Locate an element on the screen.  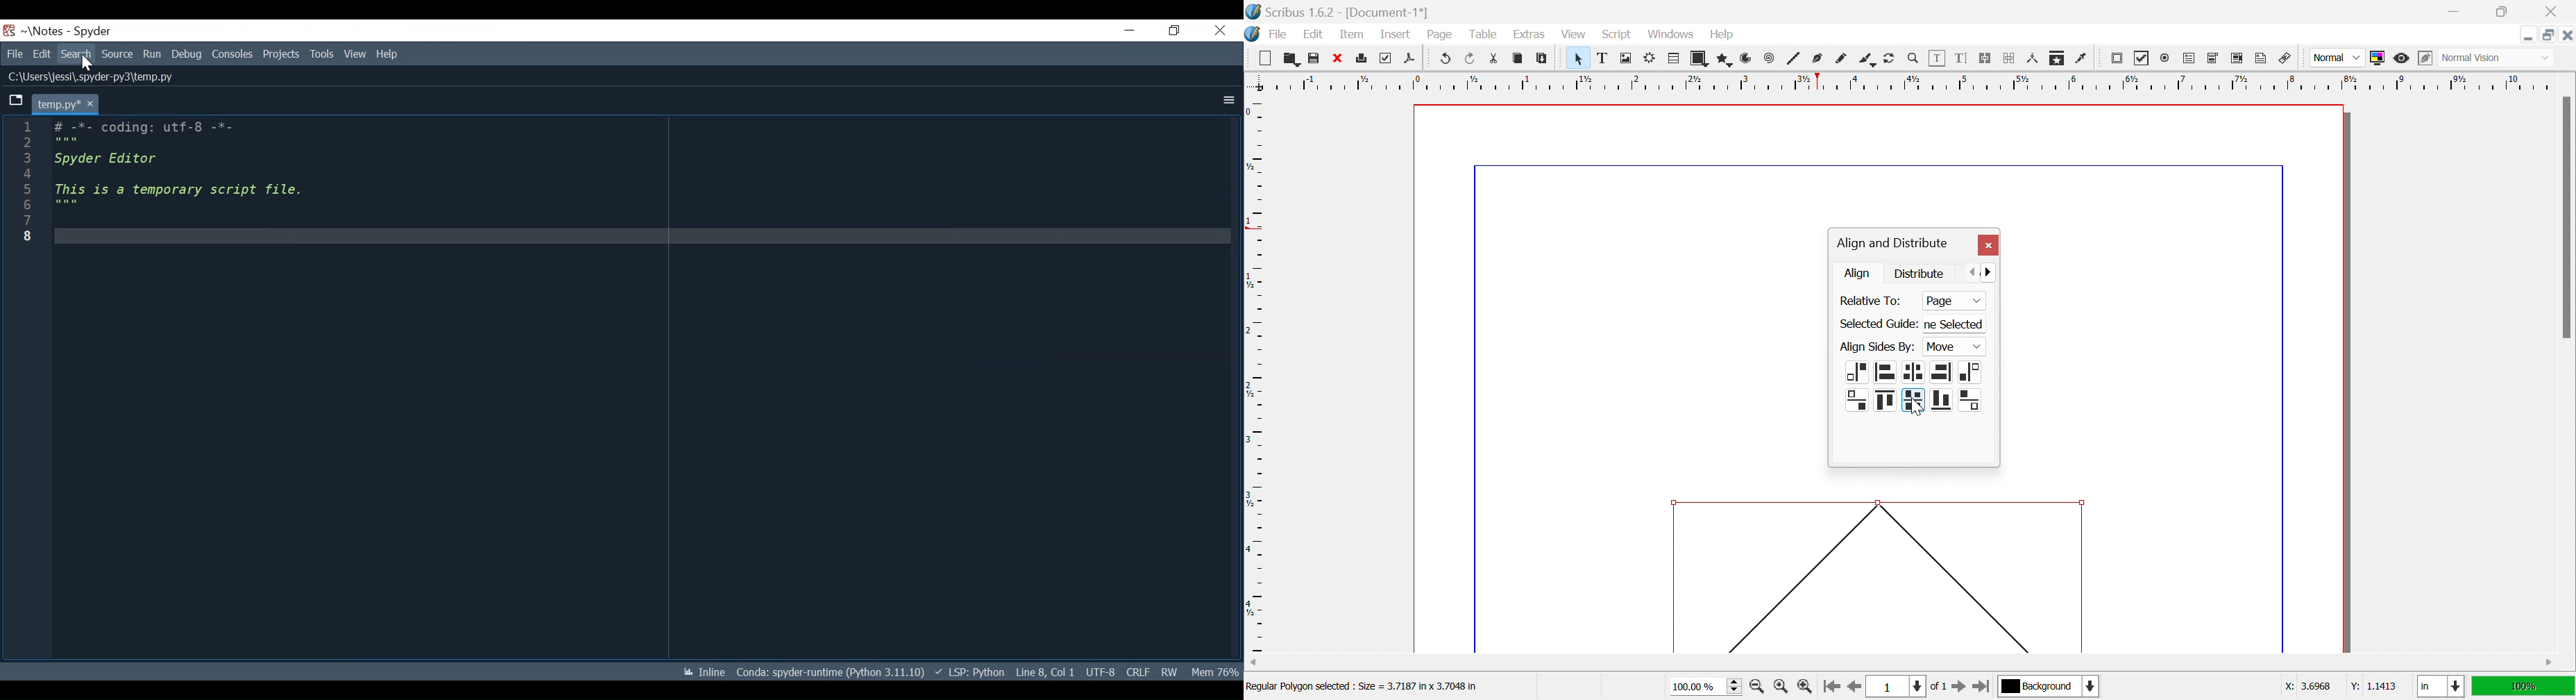
File EQL Status is located at coordinates (1139, 671).